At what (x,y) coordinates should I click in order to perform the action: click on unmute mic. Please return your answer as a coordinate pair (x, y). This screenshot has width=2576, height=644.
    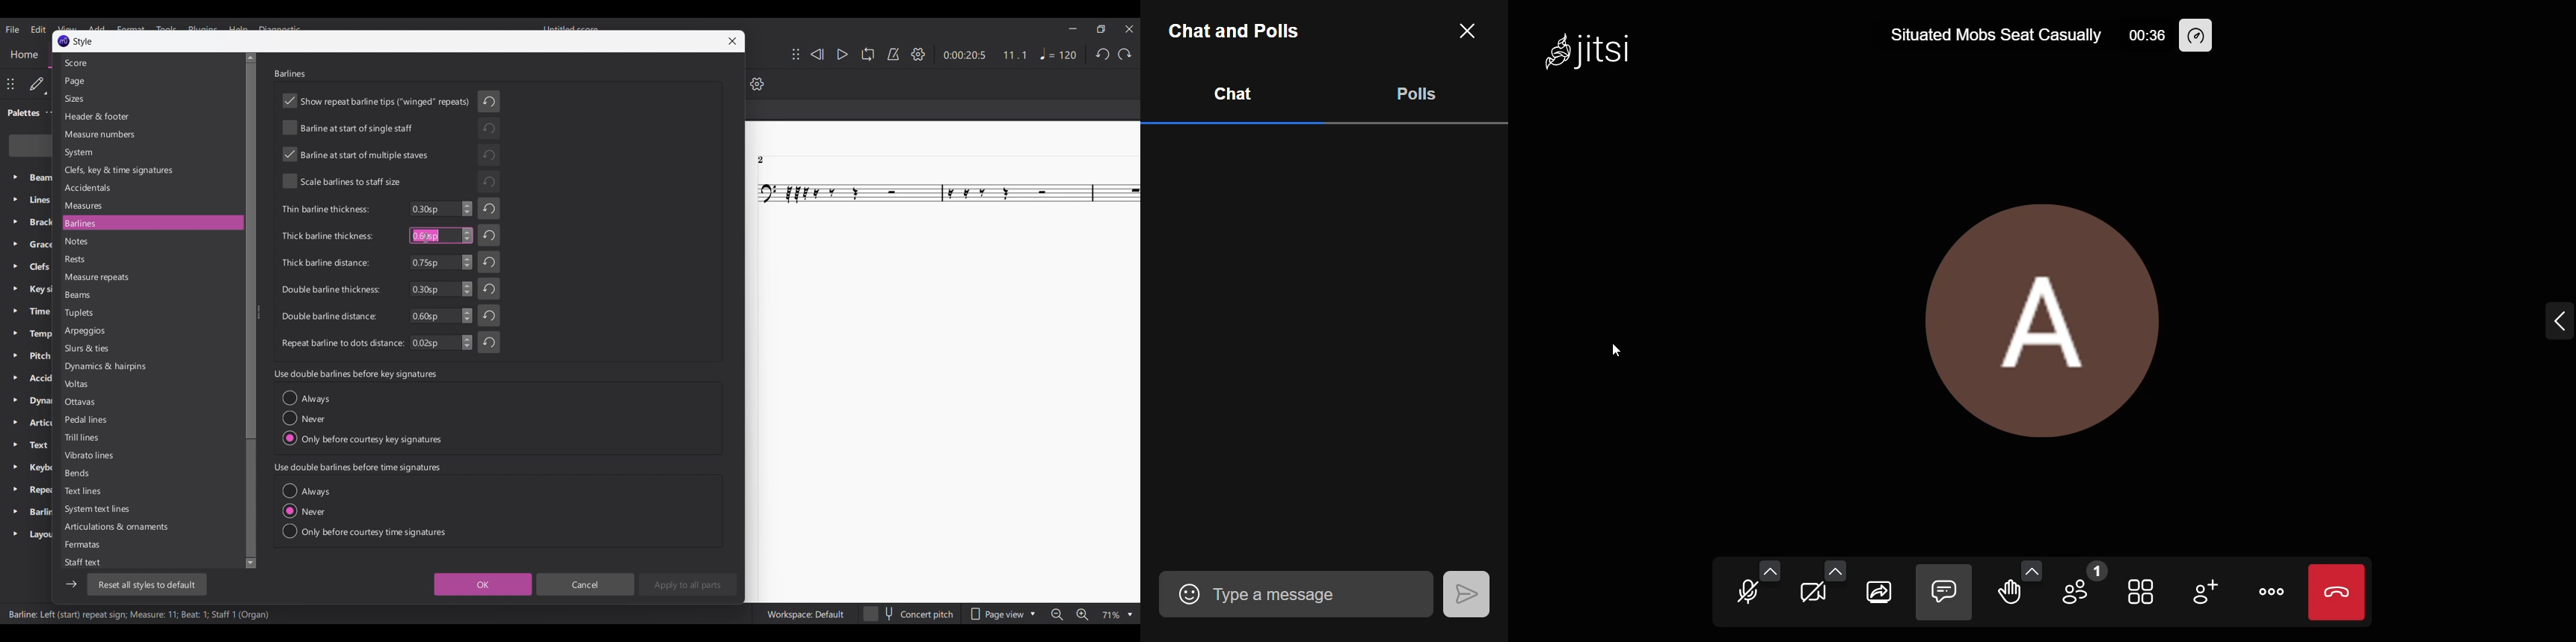
    Looking at the image, I should click on (1746, 594).